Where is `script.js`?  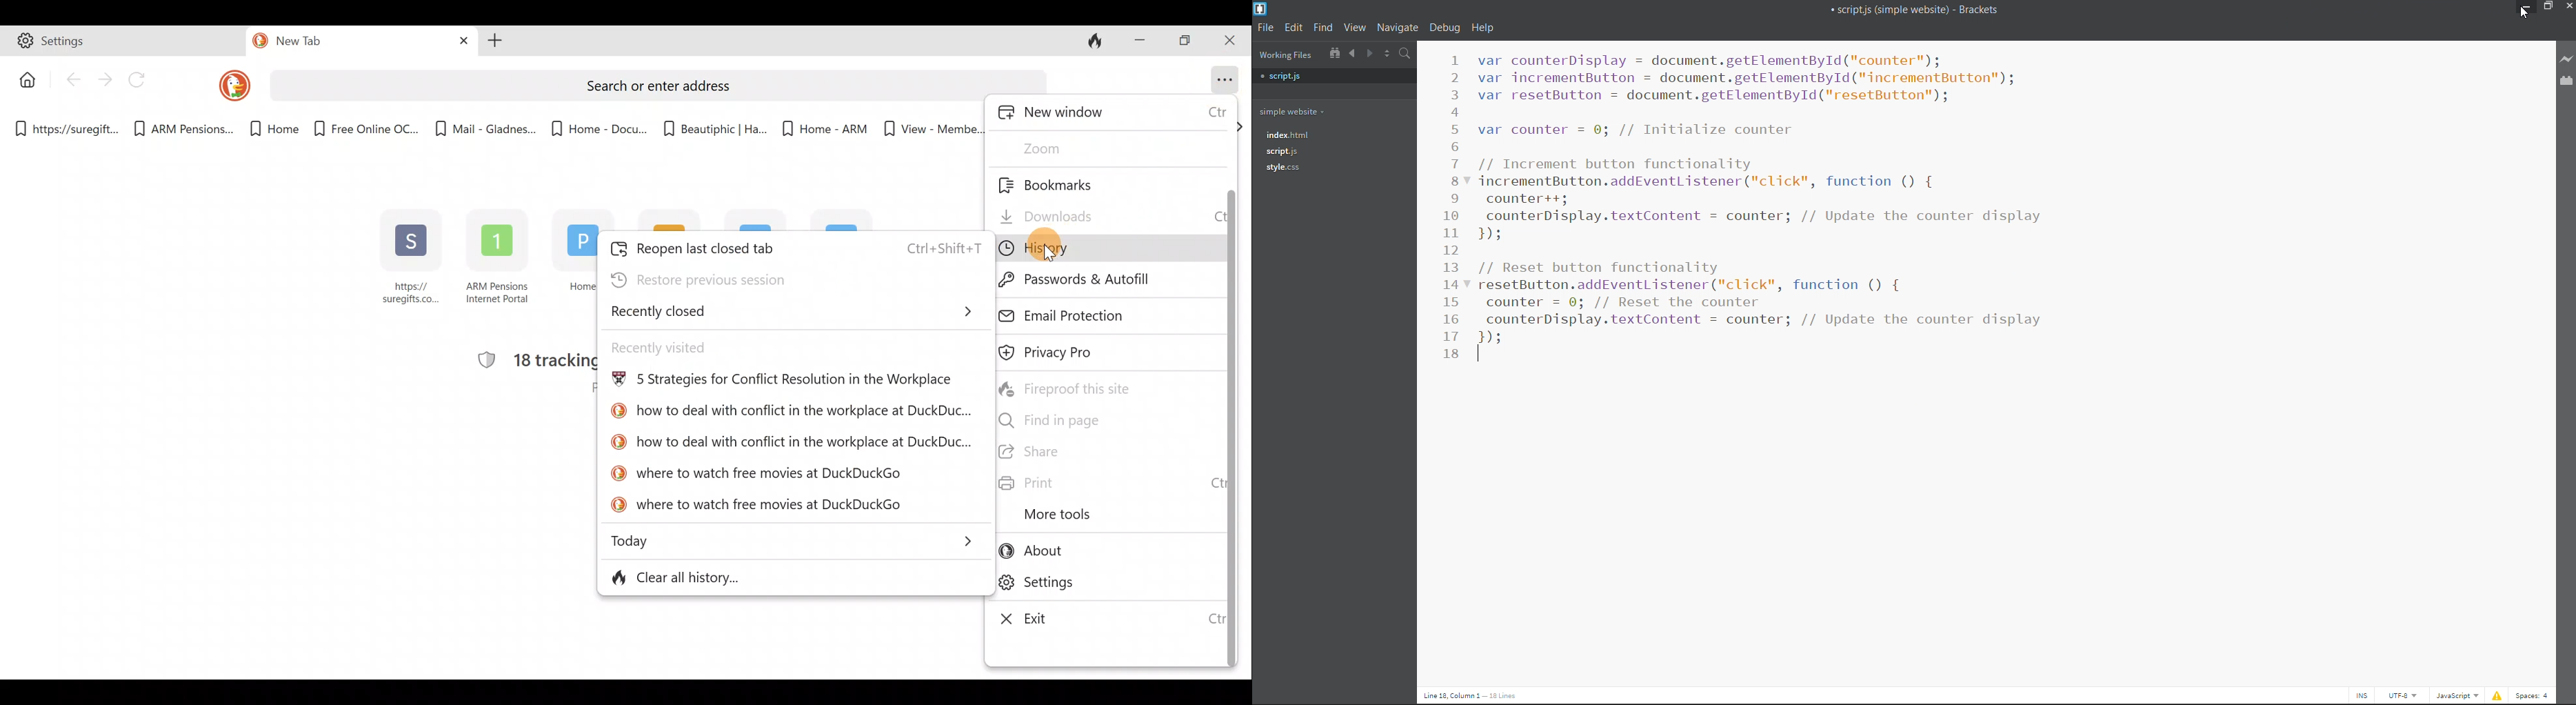
script.js is located at coordinates (1336, 77).